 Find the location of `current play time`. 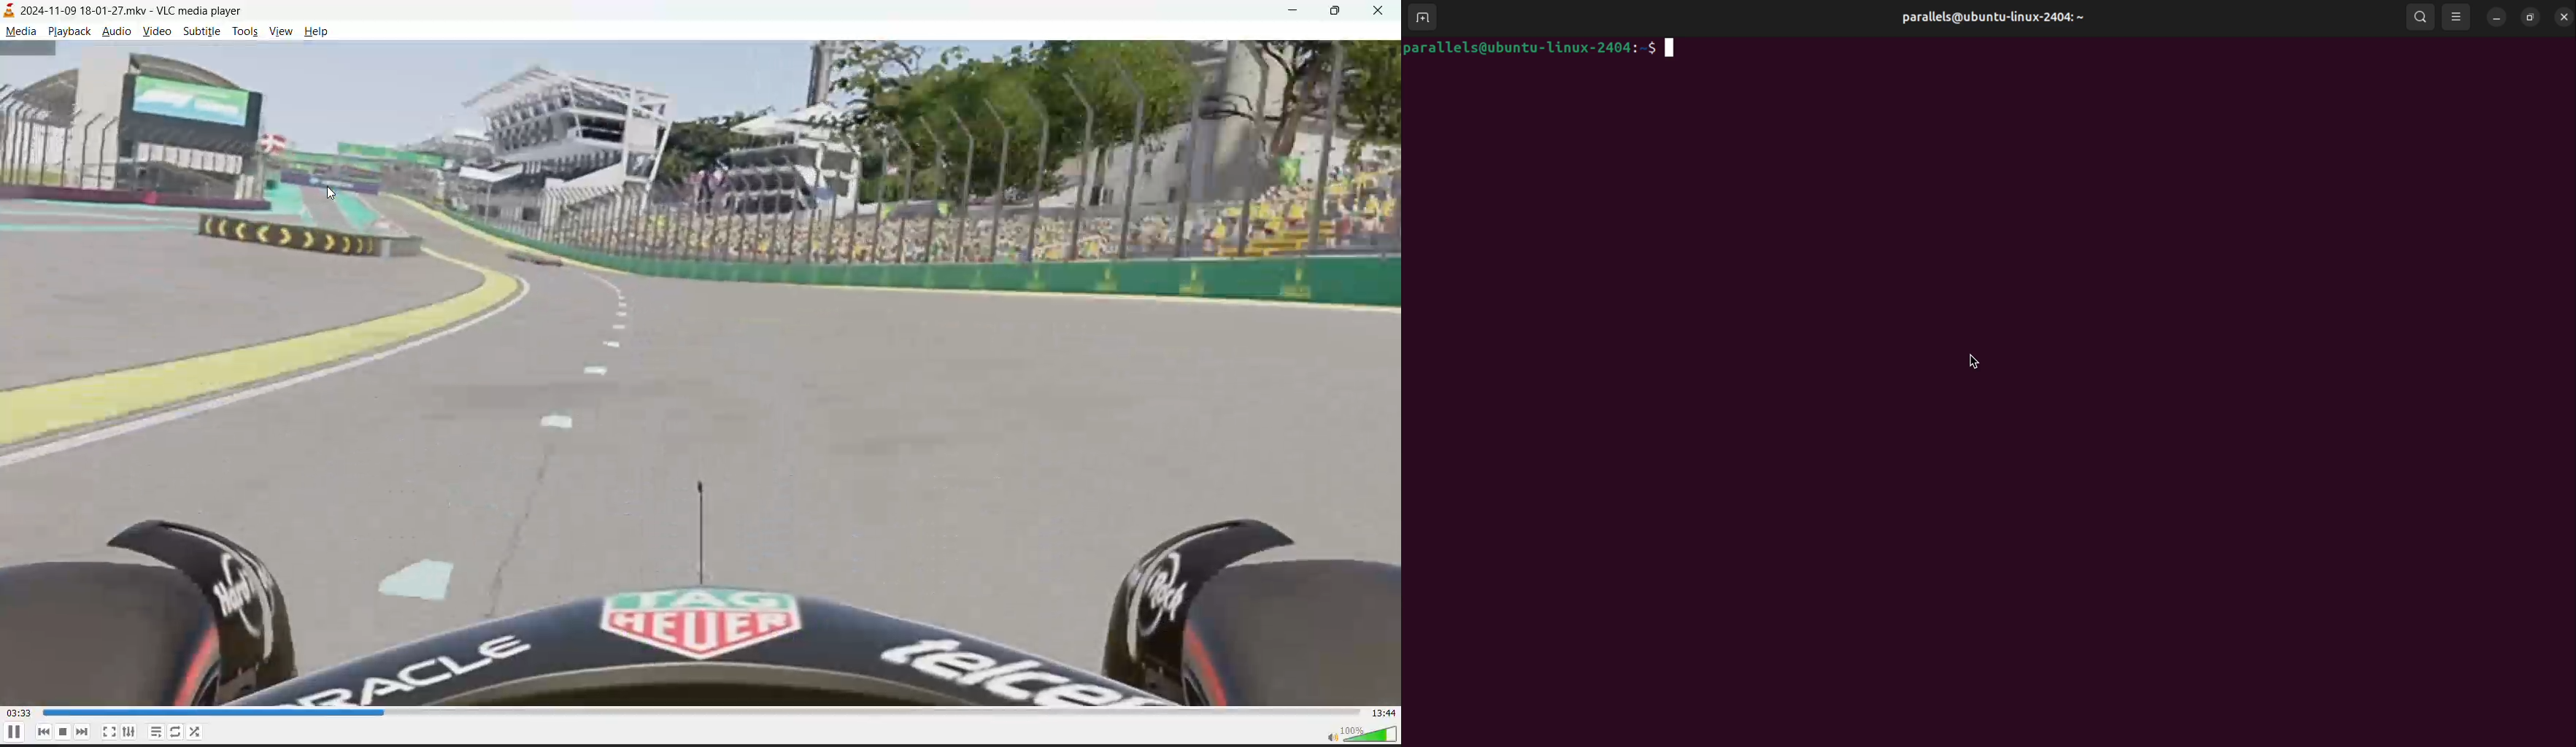

current play time is located at coordinates (20, 714).